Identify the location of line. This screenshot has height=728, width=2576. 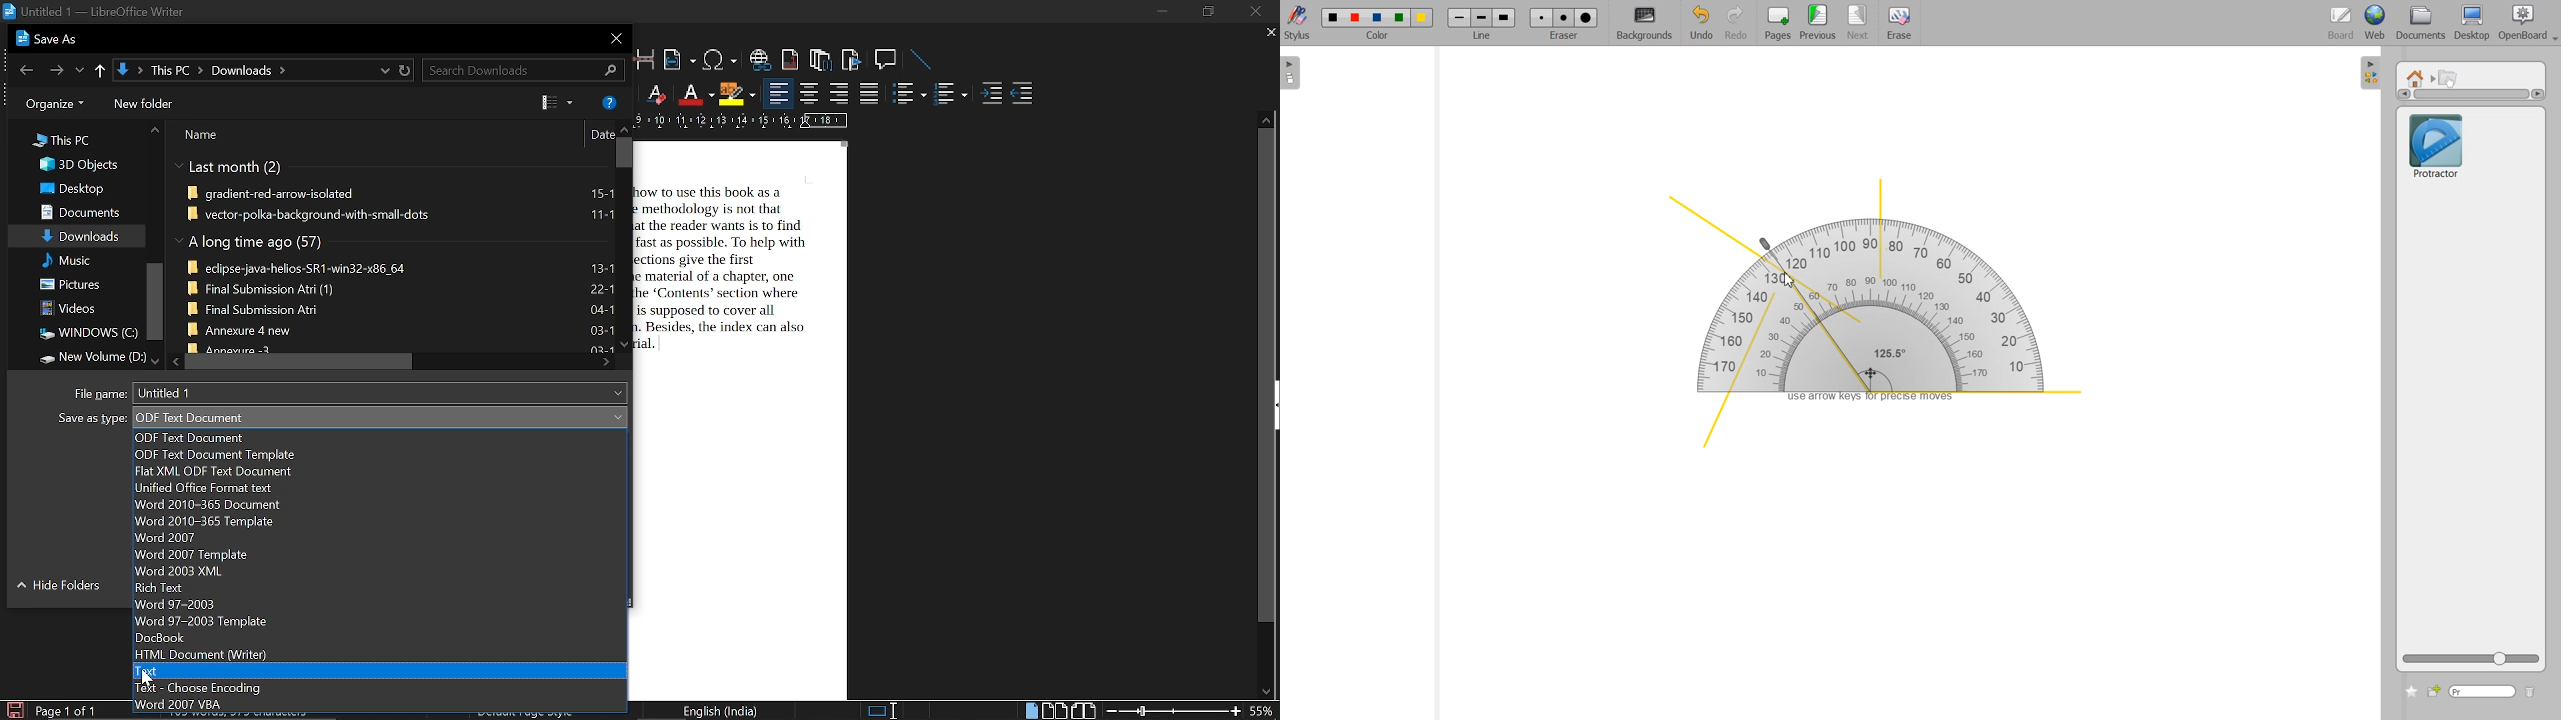
(922, 60).